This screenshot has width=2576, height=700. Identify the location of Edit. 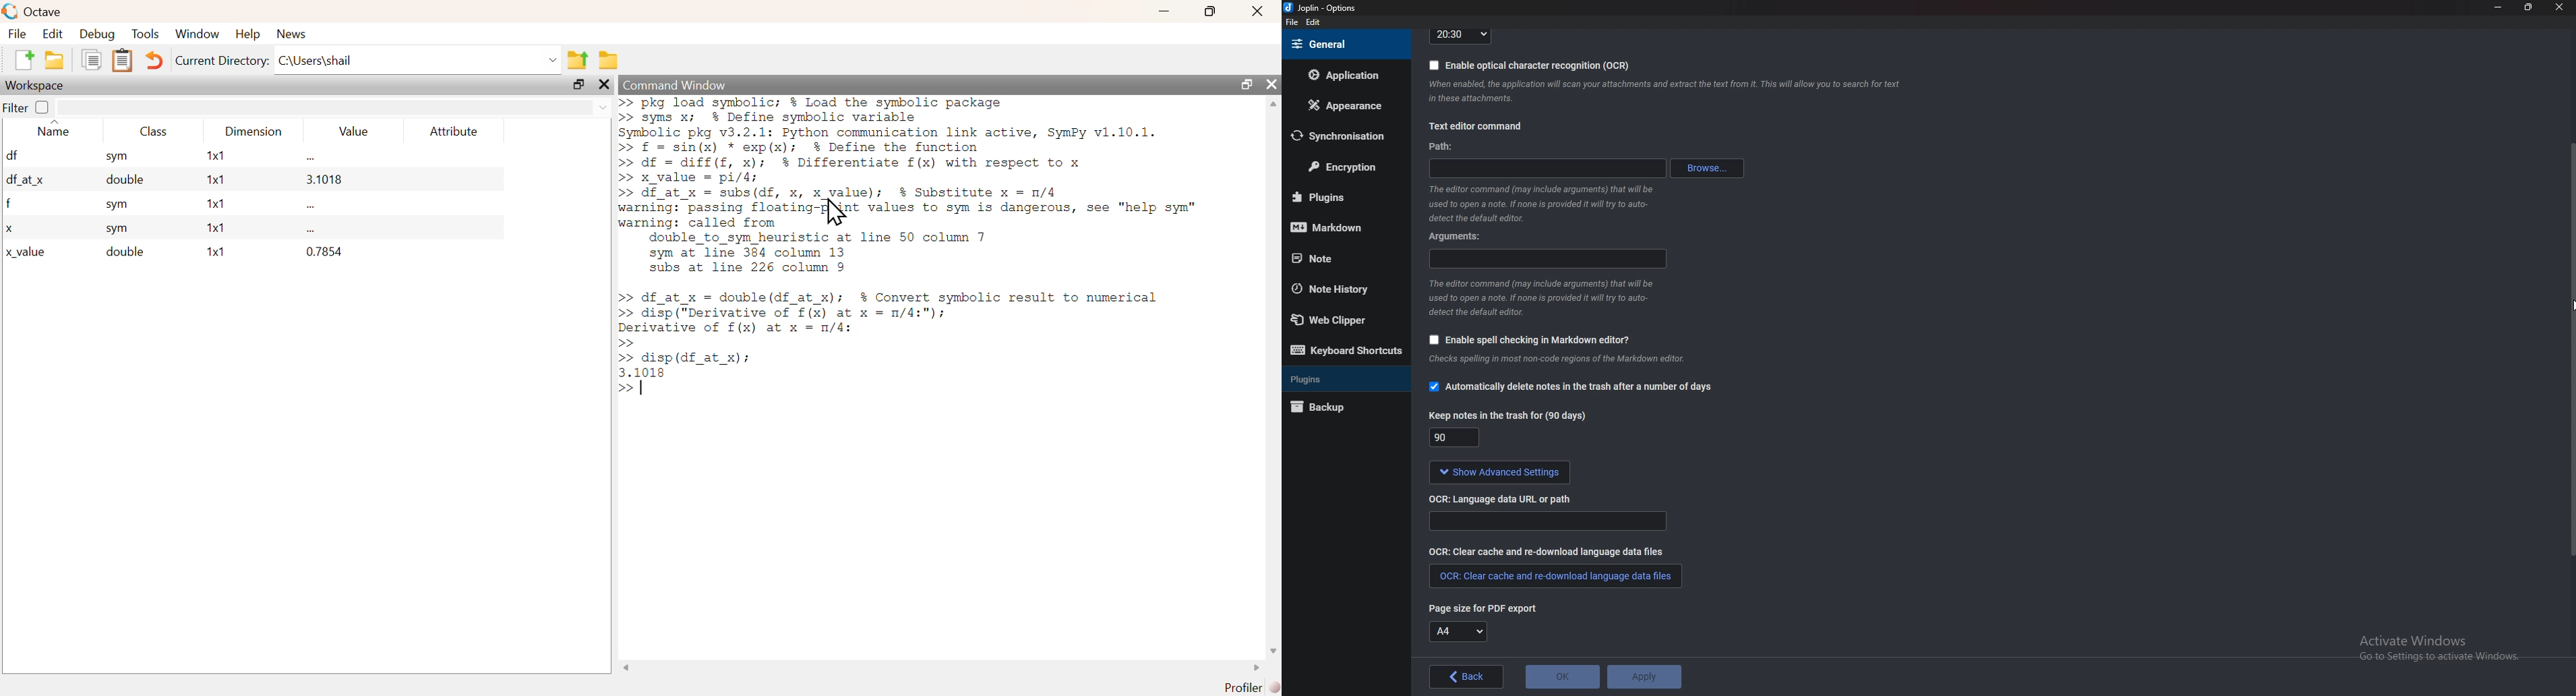
(1313, 23).